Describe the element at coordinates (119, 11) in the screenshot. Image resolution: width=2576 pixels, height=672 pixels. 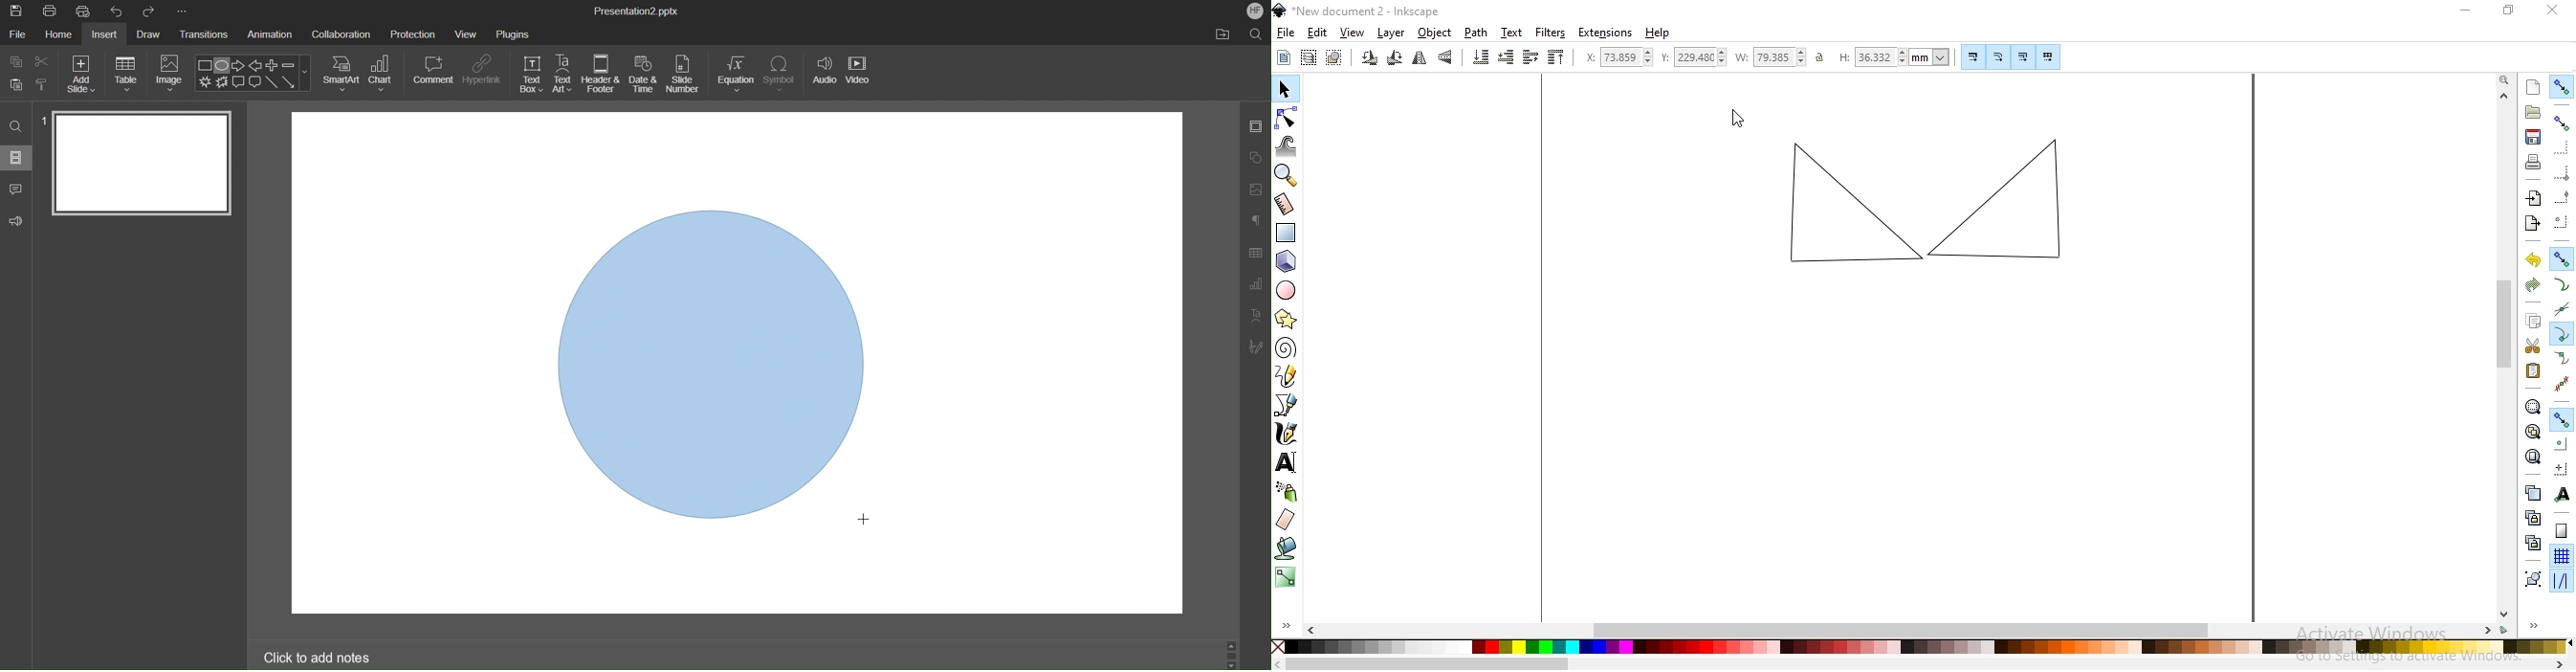
I see `Undo` at that location.